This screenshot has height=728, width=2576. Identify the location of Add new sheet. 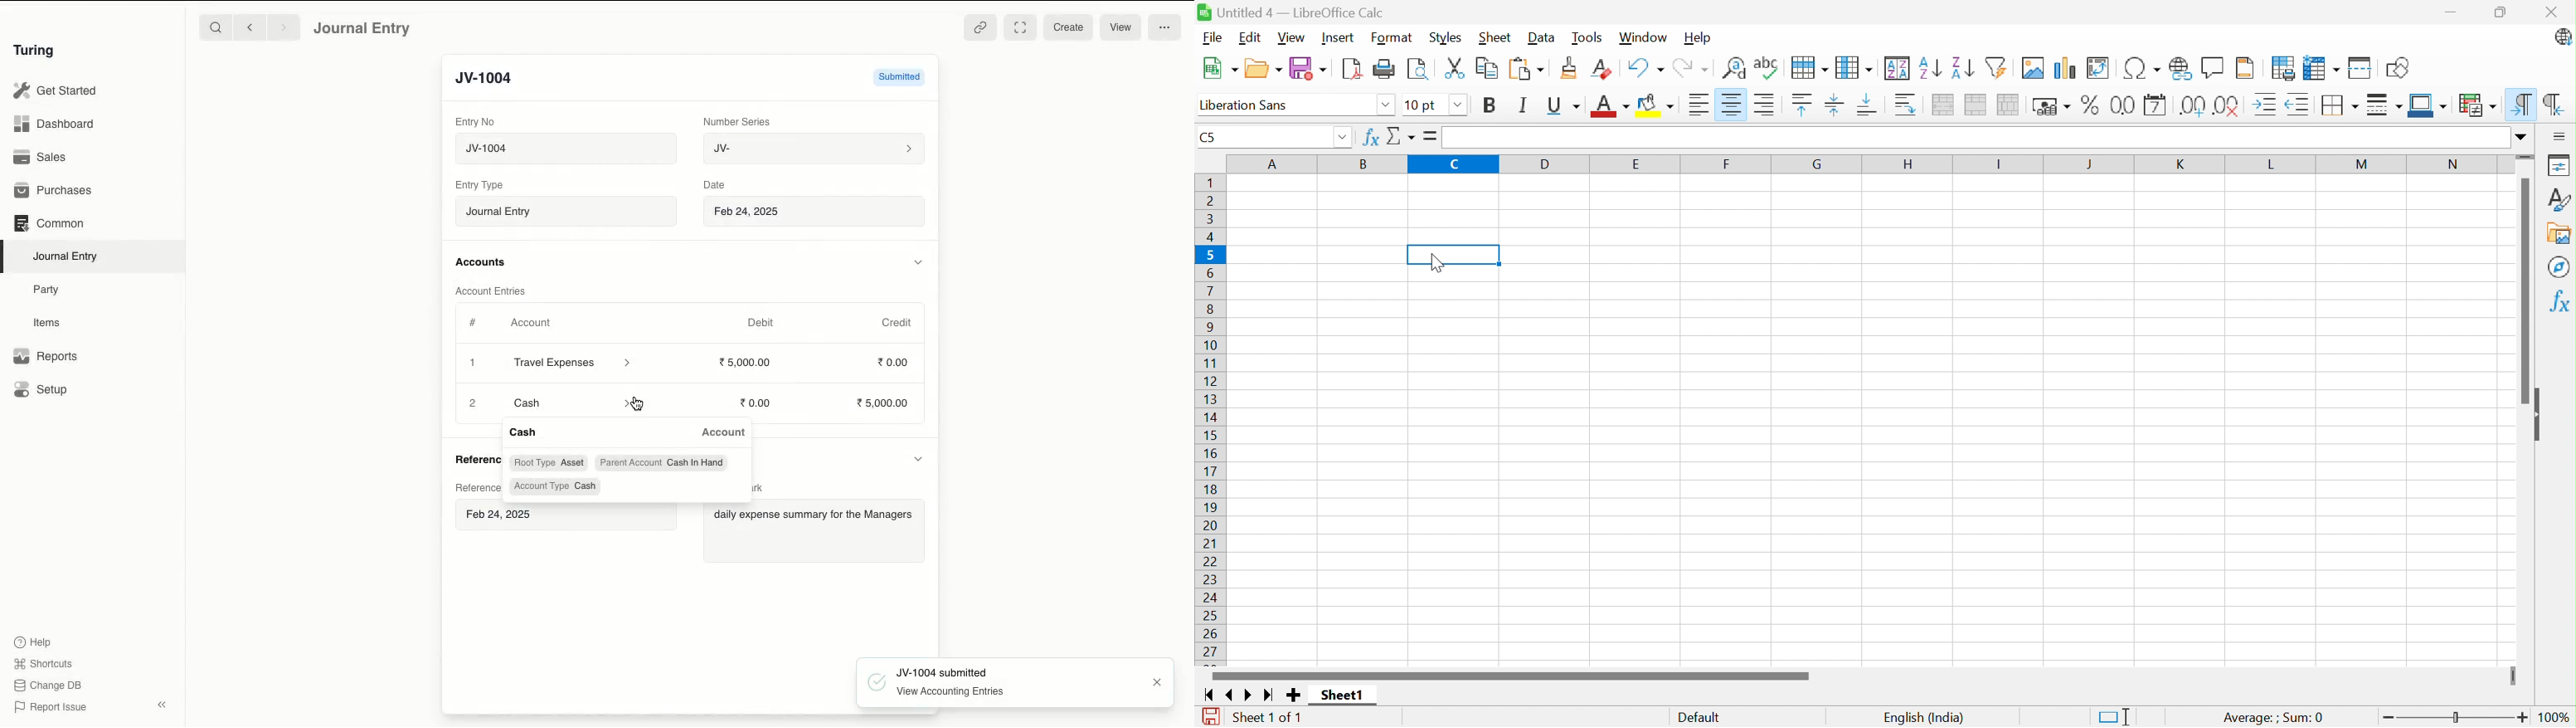
(1293, 695).